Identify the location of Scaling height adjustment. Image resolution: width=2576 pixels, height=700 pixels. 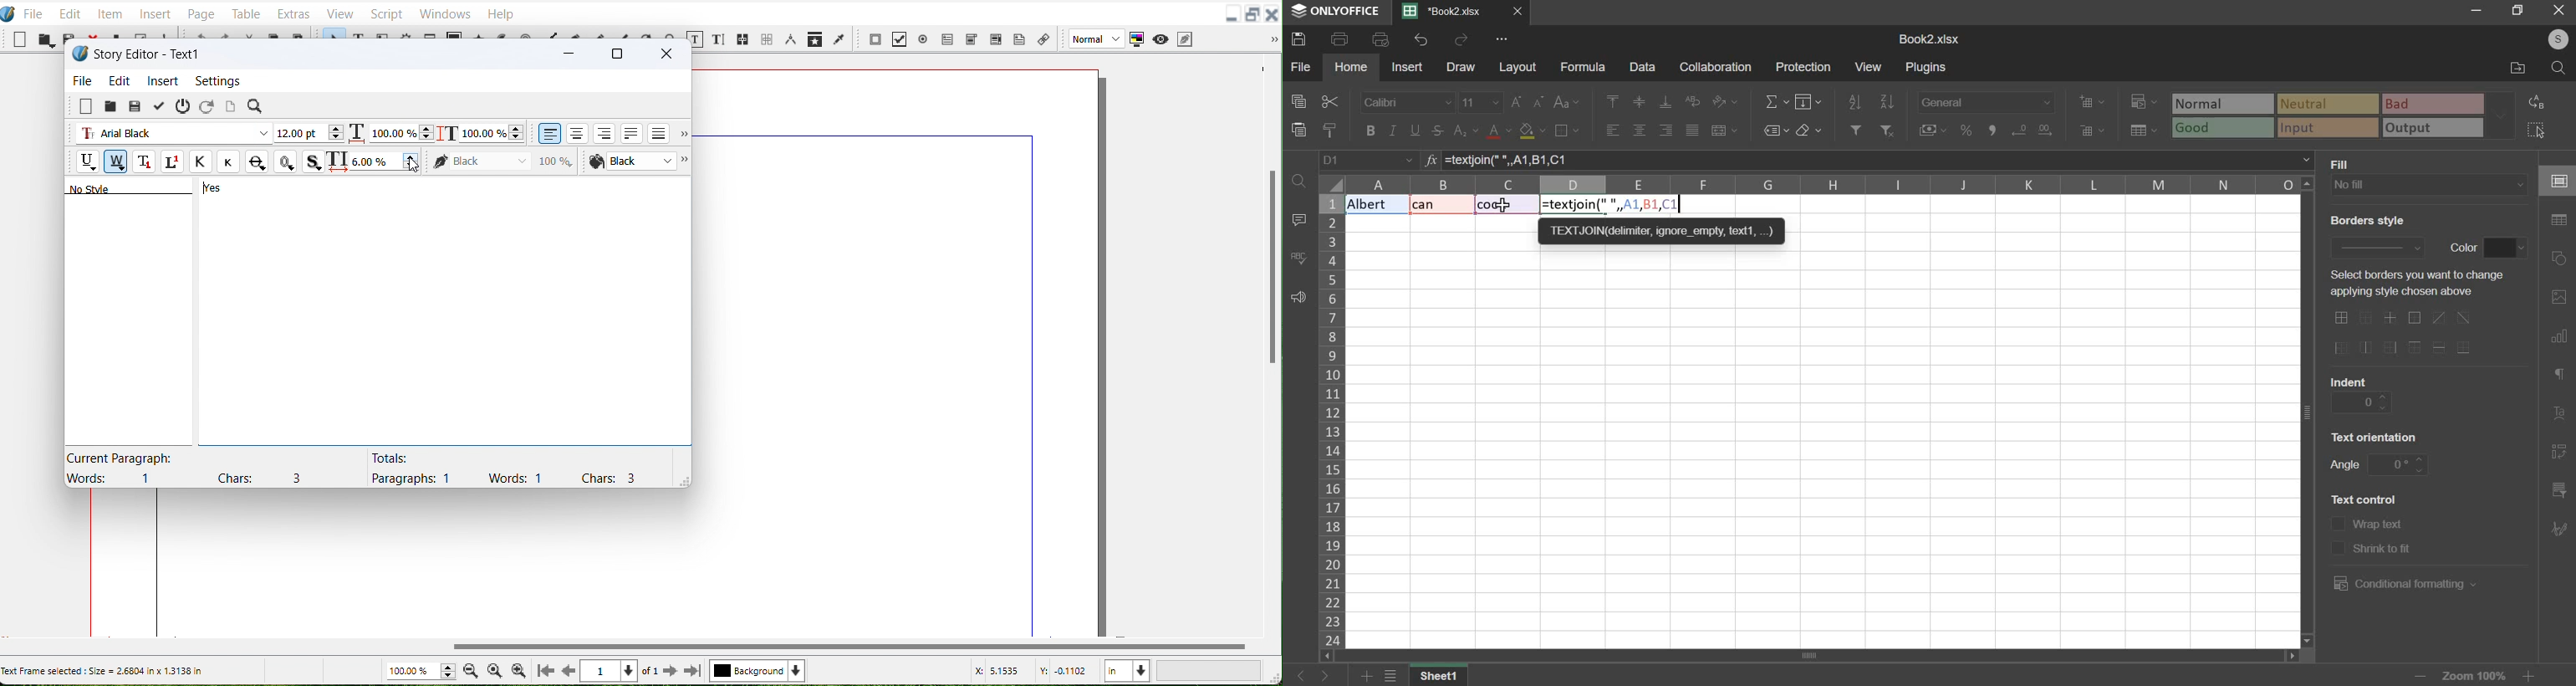
(484, 133).